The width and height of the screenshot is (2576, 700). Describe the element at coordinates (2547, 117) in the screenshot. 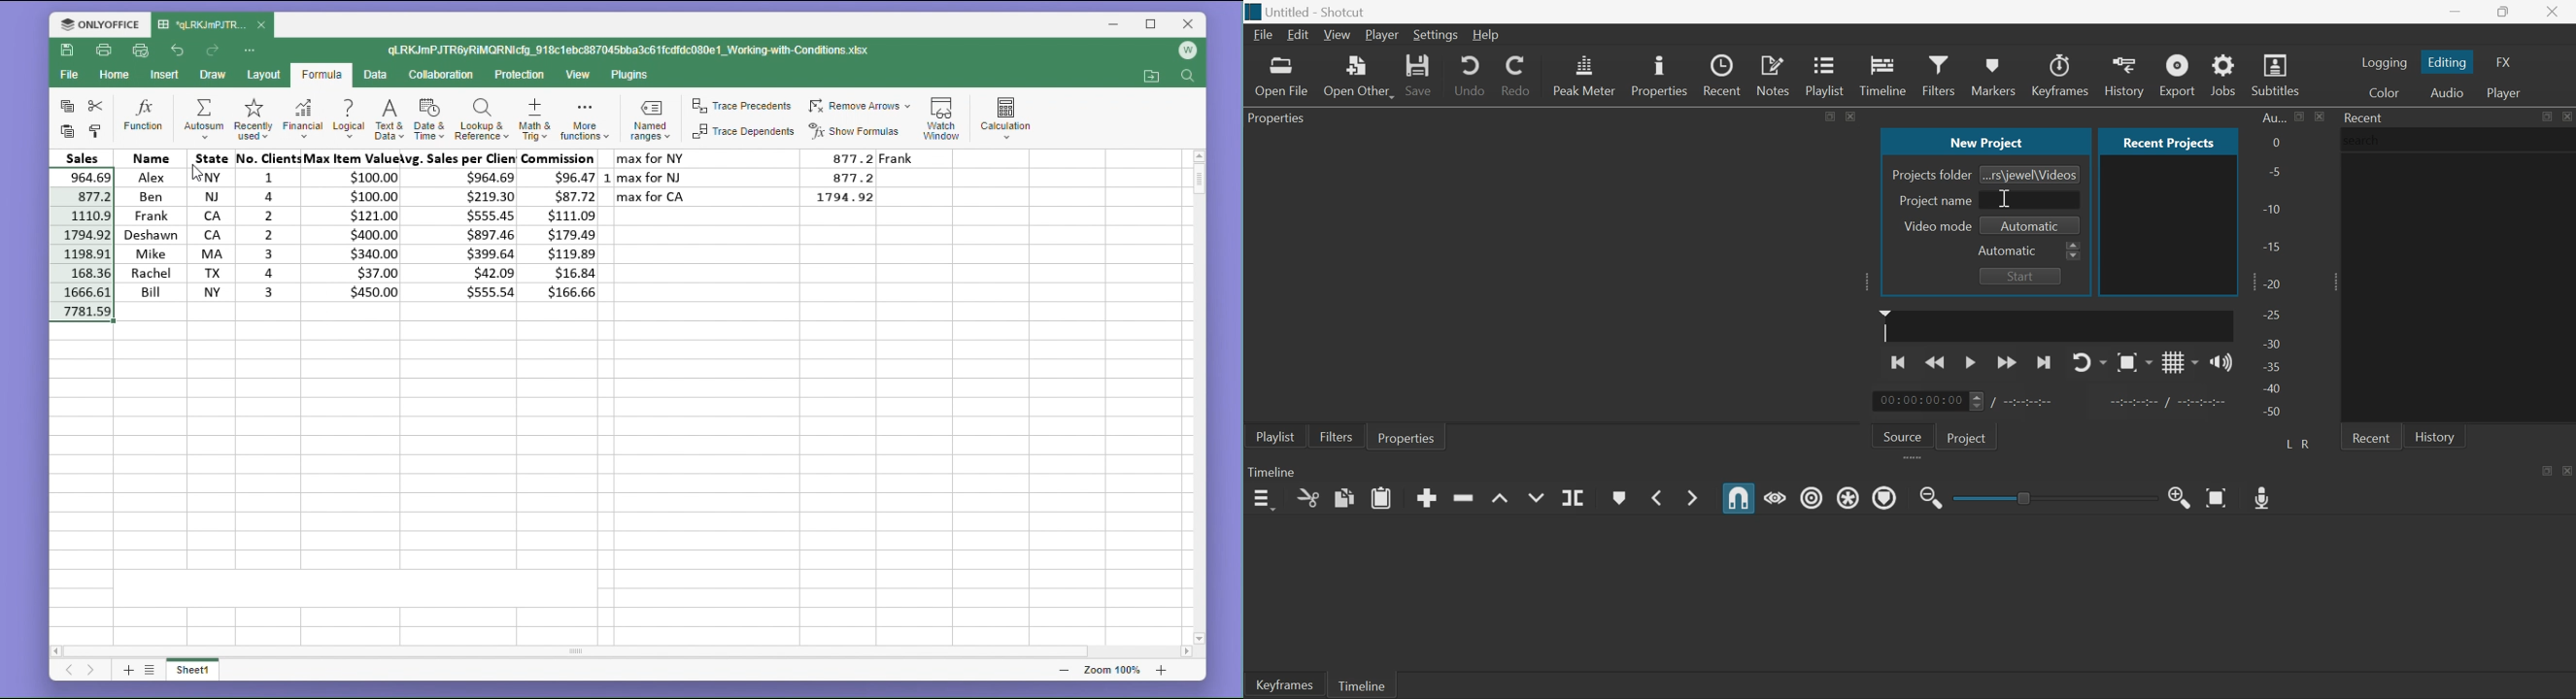

I see `Maximize` at that location.